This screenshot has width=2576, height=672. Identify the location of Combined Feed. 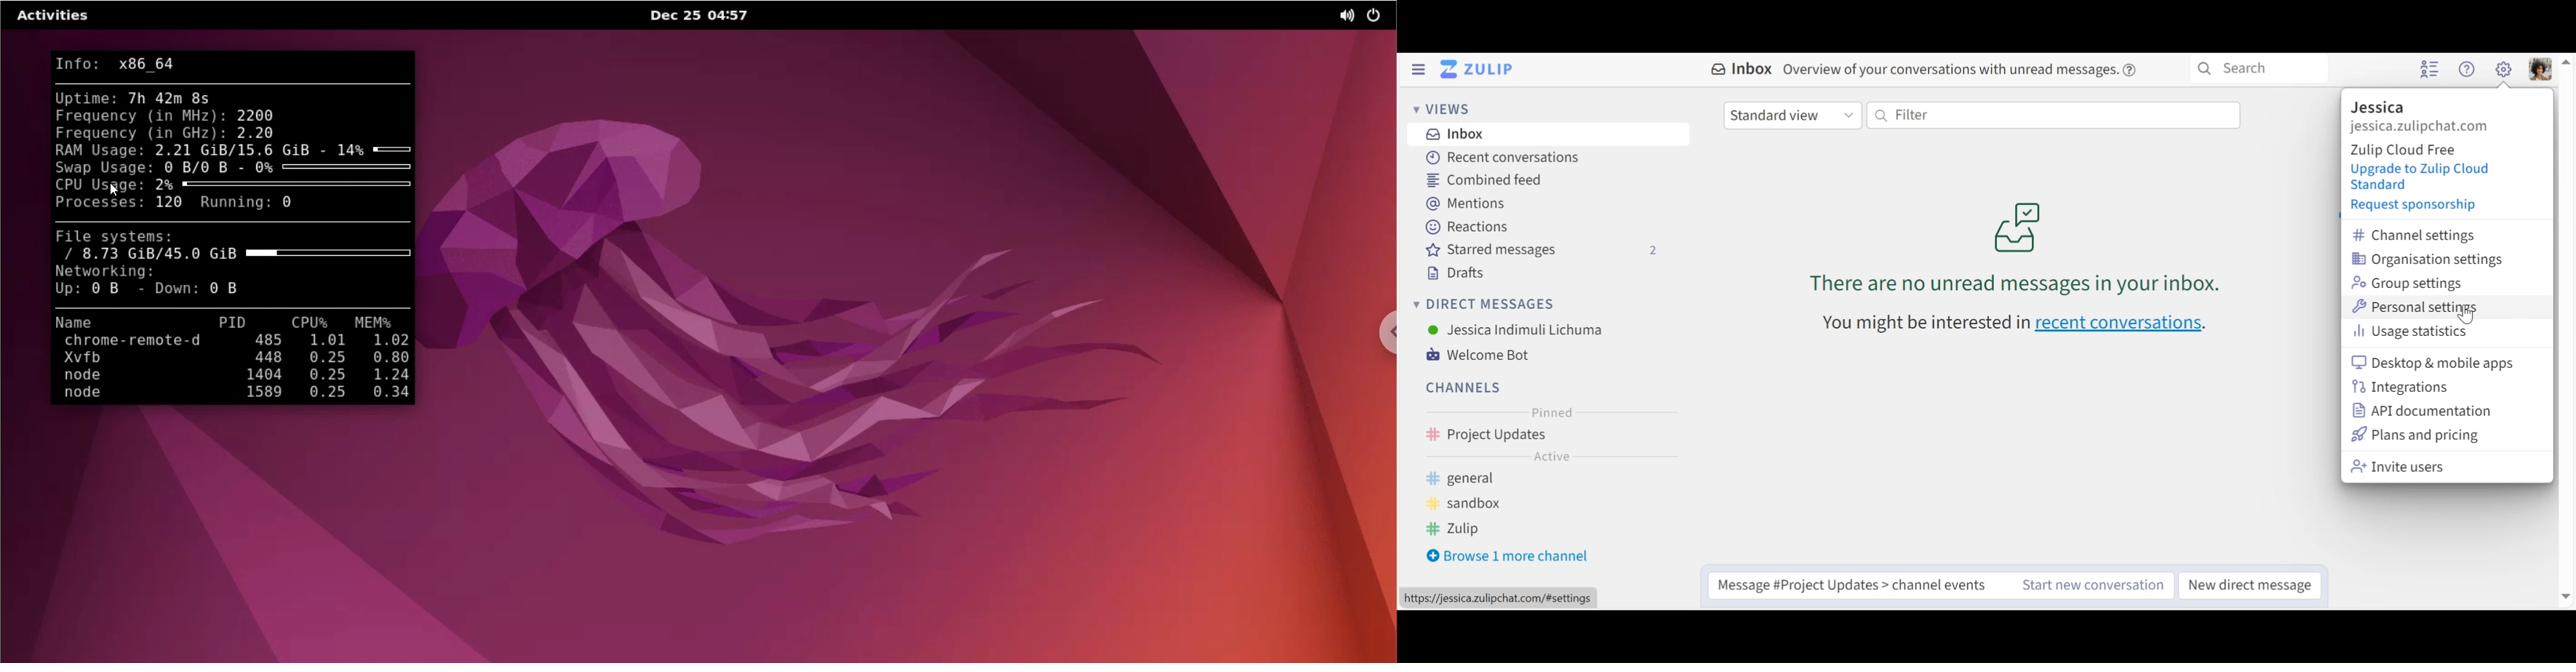
(1482, 181).